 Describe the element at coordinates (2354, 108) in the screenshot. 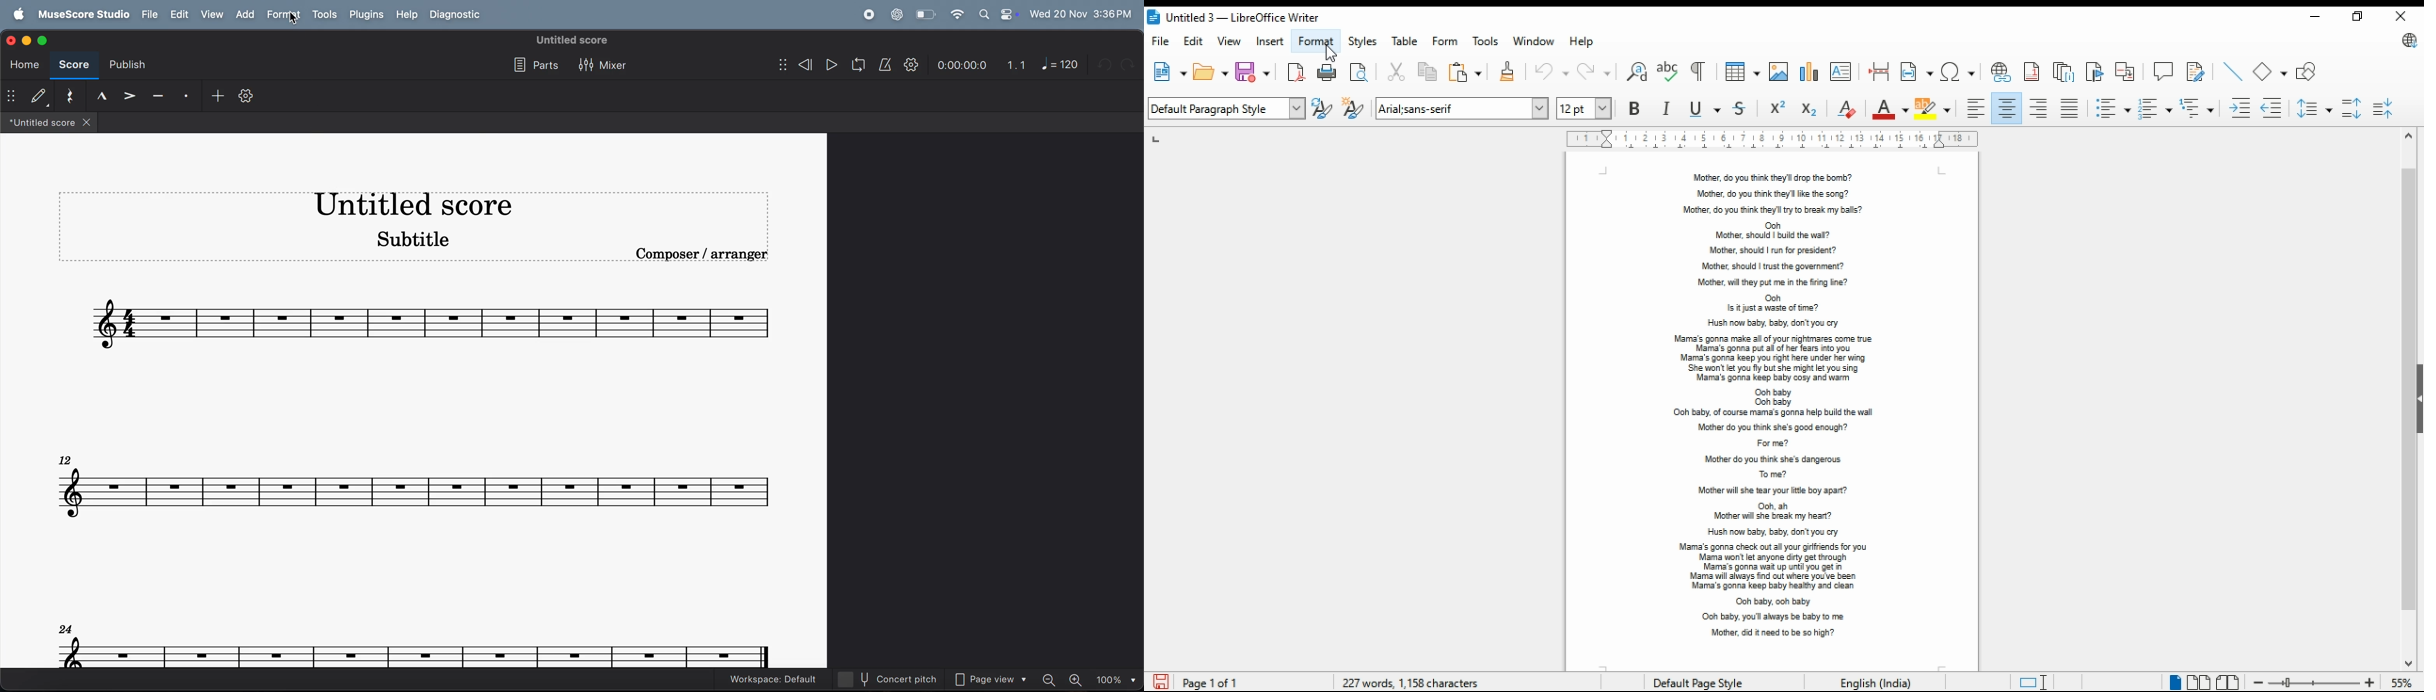

I see `increase paragraph spacing` at that location.